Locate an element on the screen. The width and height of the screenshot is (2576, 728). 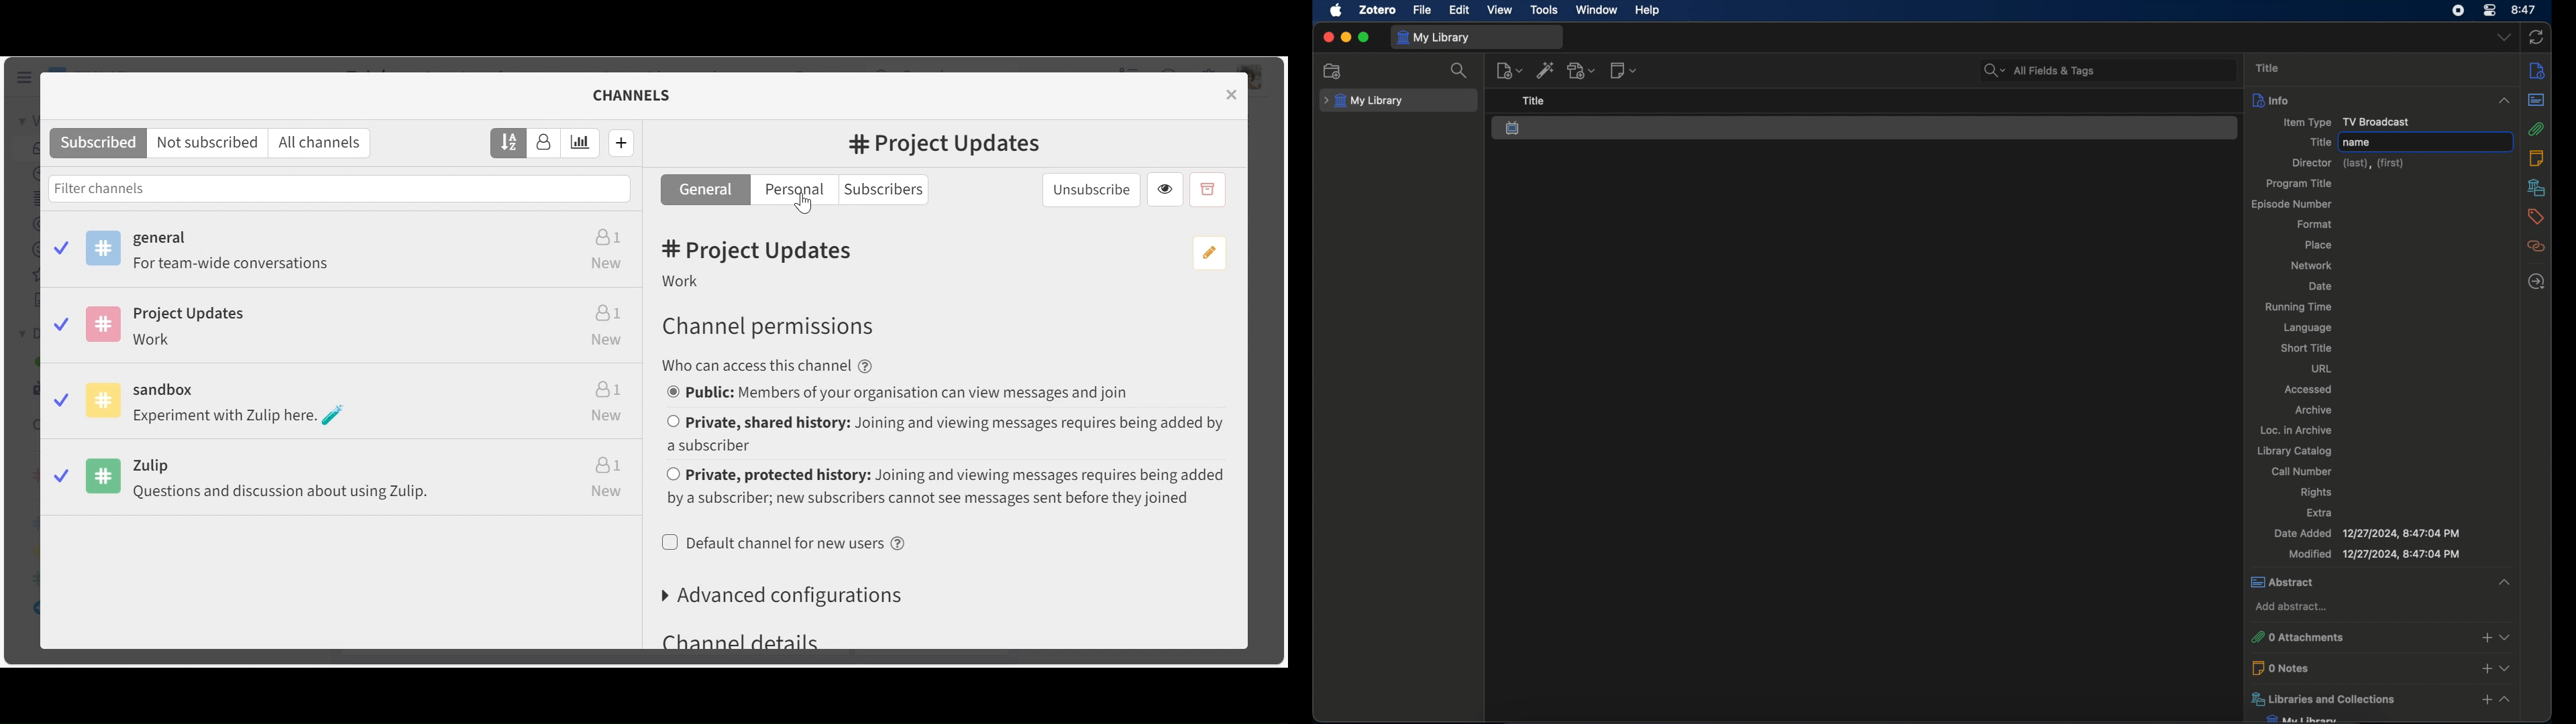
window is located at coordinates (1597, 10).